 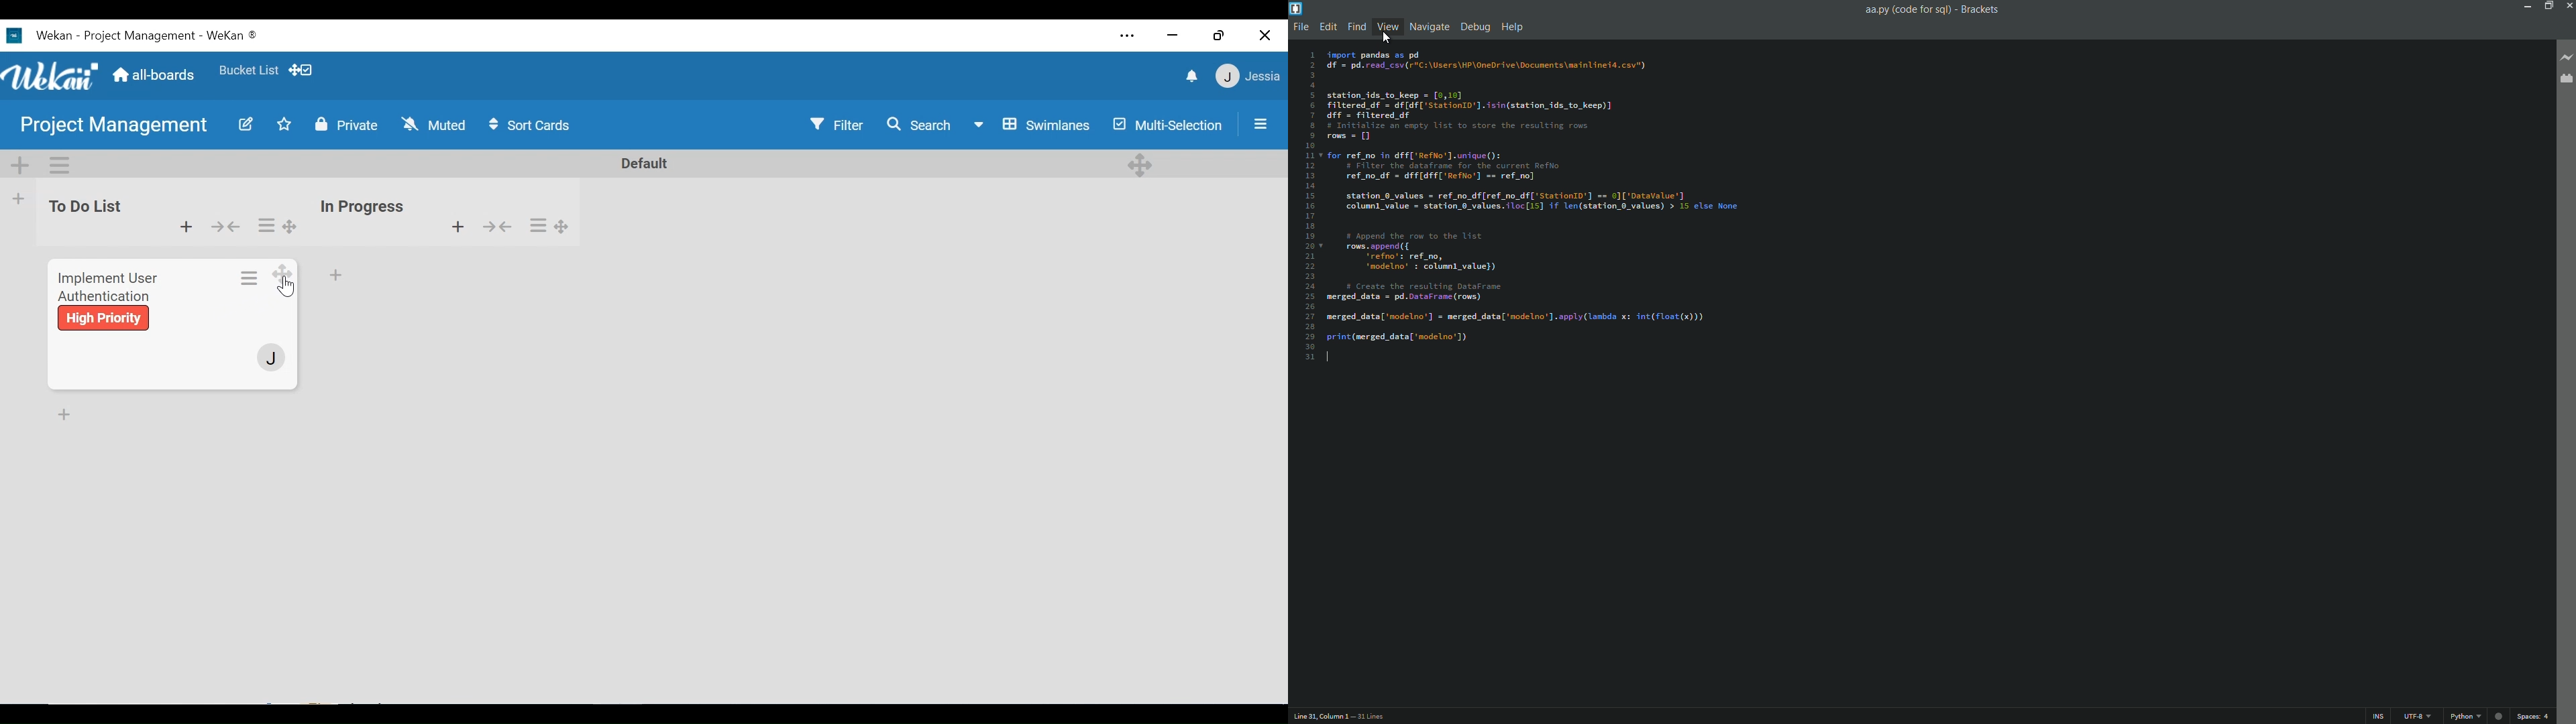 What do you see at coordinates (1550, 197) in the screenshot?
I see `import pandas as pd
df = pd.read_csv(r"C:\Users\HP\OneDrive\Docunents\mainlinei4.csv")
station_ids_to_keep = [0,16]
filtered df = df [df['Station1D'].isin(station_ids_to_keep)]
dff = filtered df
# Initialize an empty list to store the resulting rows
rows = []
for ref_no in dff['RefNo'].unique():
# Filter the dataframe for the current RefNo
ref_no_df = dff[dff['Reflo'] == ref_no]
station_0_values = ref_no_df[ref_no_df['StationI'] == 0]['DataValue']
columnl value = station_0_values.iloc[15] if len(station_0_values) > 15 else None
# Append the row to the list
 rows.append({
‘refno': ref_no,
‘modelno’ : columnl_value})
# Create the resulting DataFrame
merged_data = pd.DataFrane (rows)
merged_data['modelno’] = merged_data['modelno']. apply (lambda x: int(float(x)))
print(merged_datal'modelno'])` at bounding box center [1550, 197].